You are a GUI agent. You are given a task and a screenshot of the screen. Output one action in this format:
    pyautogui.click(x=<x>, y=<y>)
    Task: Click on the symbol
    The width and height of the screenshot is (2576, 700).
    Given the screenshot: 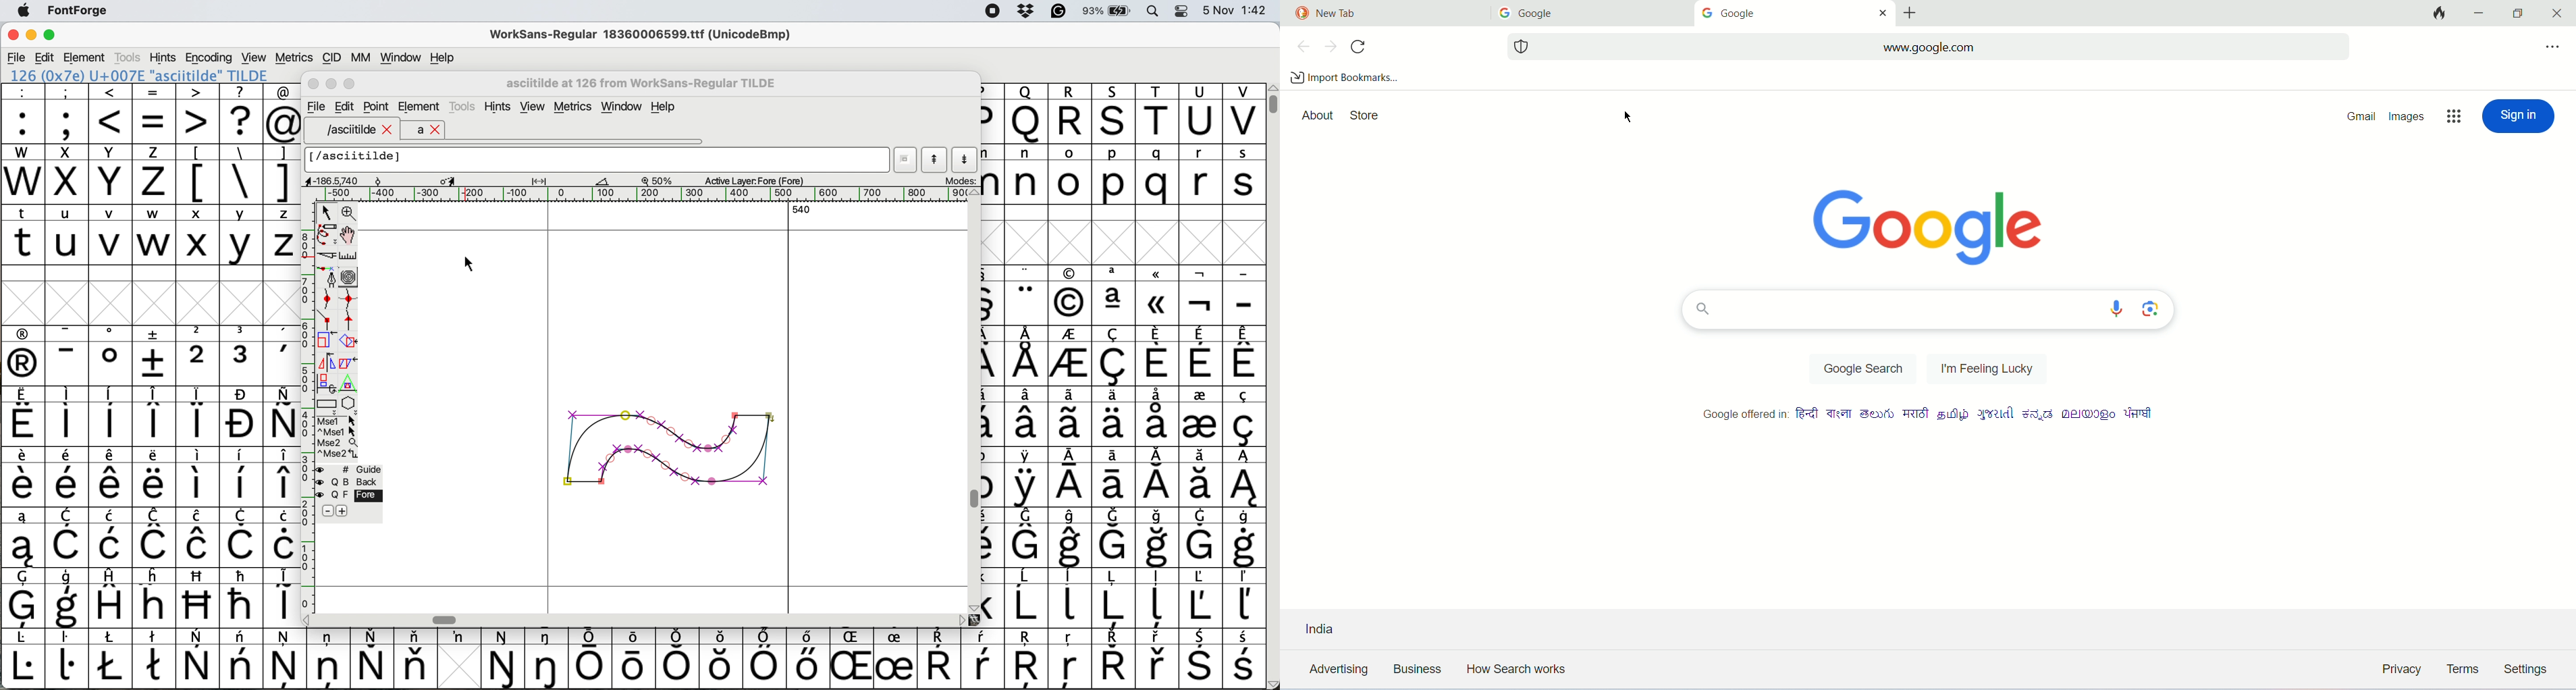 What is the action you would take?
    pyautogui.click(x=1070, y=478)
    